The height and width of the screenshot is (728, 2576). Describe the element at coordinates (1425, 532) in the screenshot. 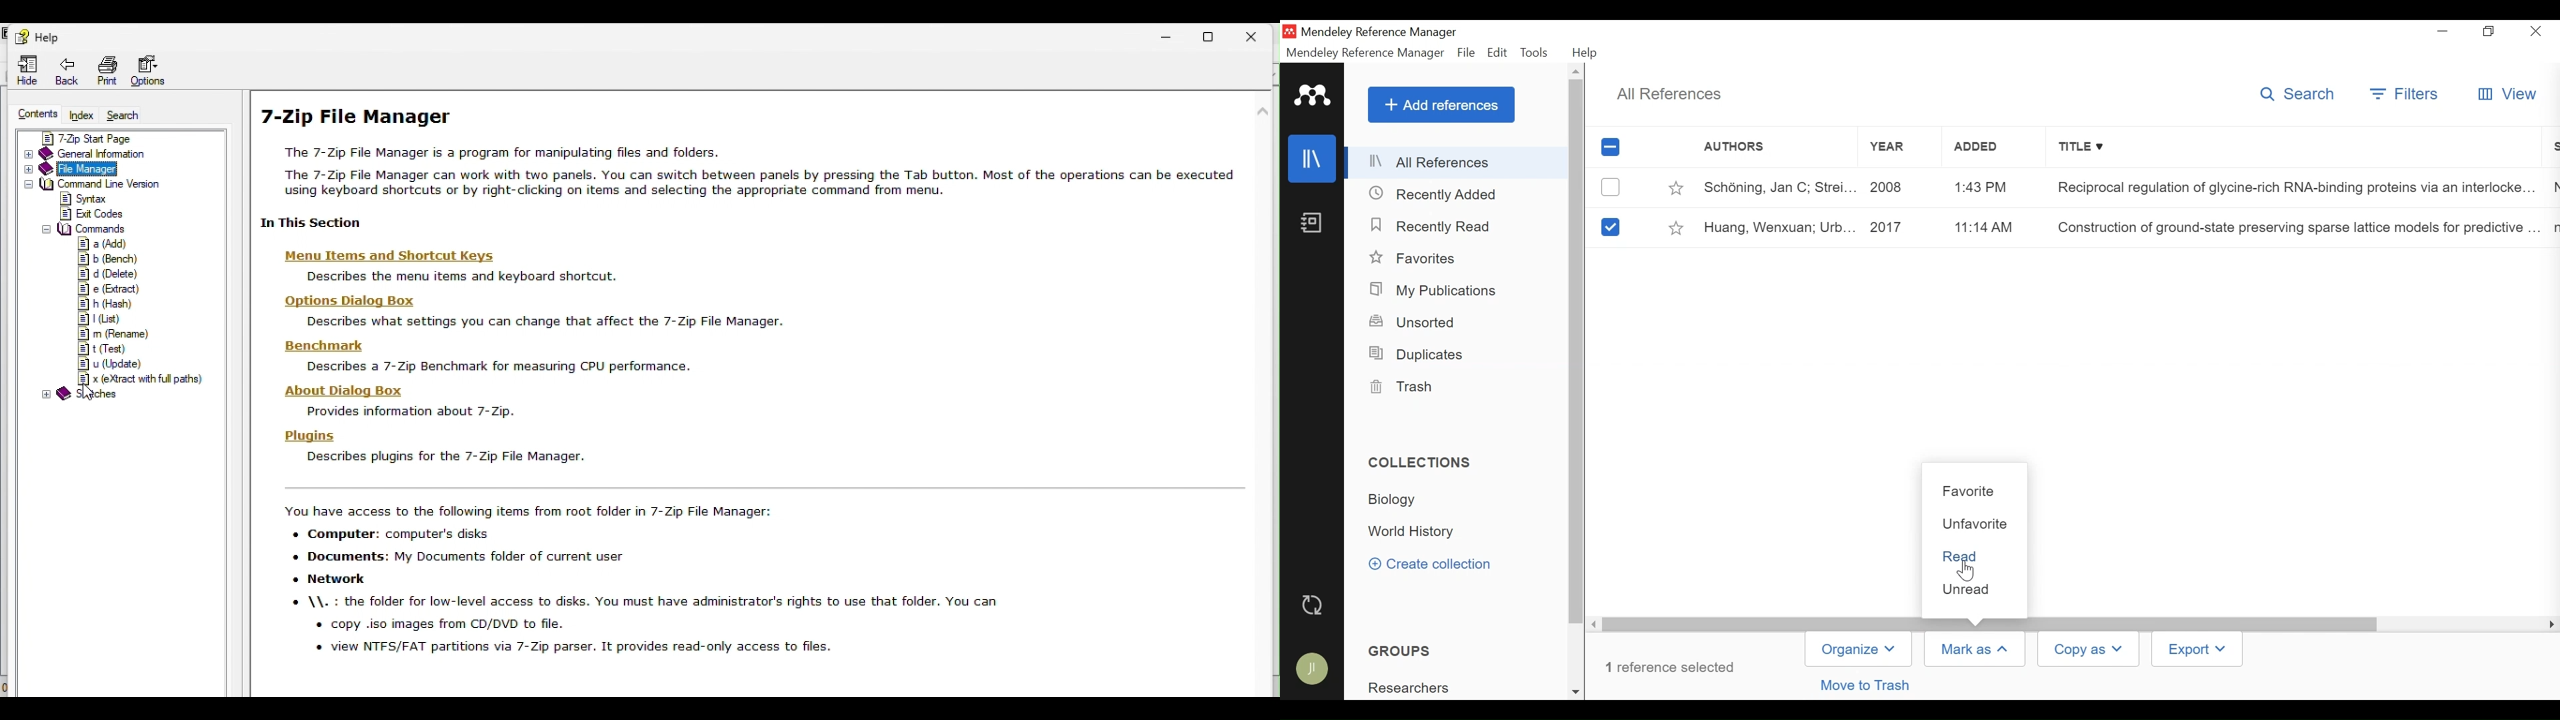

I see `Collection` at that location.